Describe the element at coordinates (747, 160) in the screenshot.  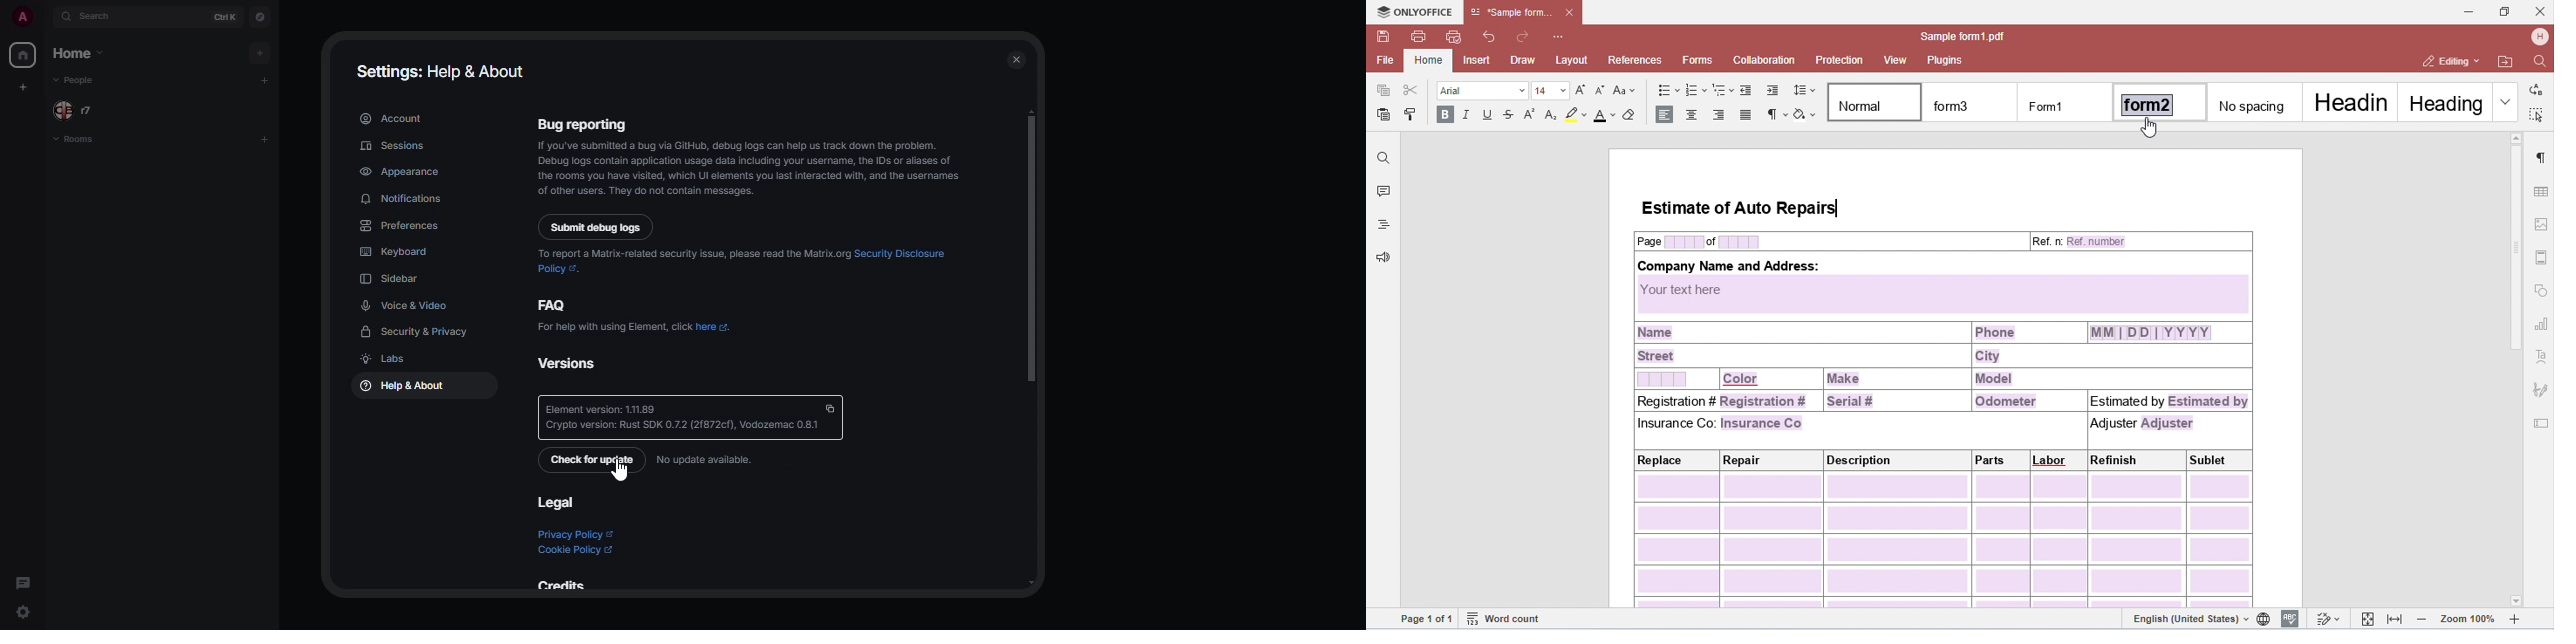
I see `Bug reporting

1f youve submitted 3 bug via GitHub, debug gs Can help us track down the problem.
Debug logs contain application usage data inciuding your username, th IDs or alases of
the rooms you have vised, which Ul elements you fst interacted wit, and the usernames
of other users. They do not contain messages.` at that location.